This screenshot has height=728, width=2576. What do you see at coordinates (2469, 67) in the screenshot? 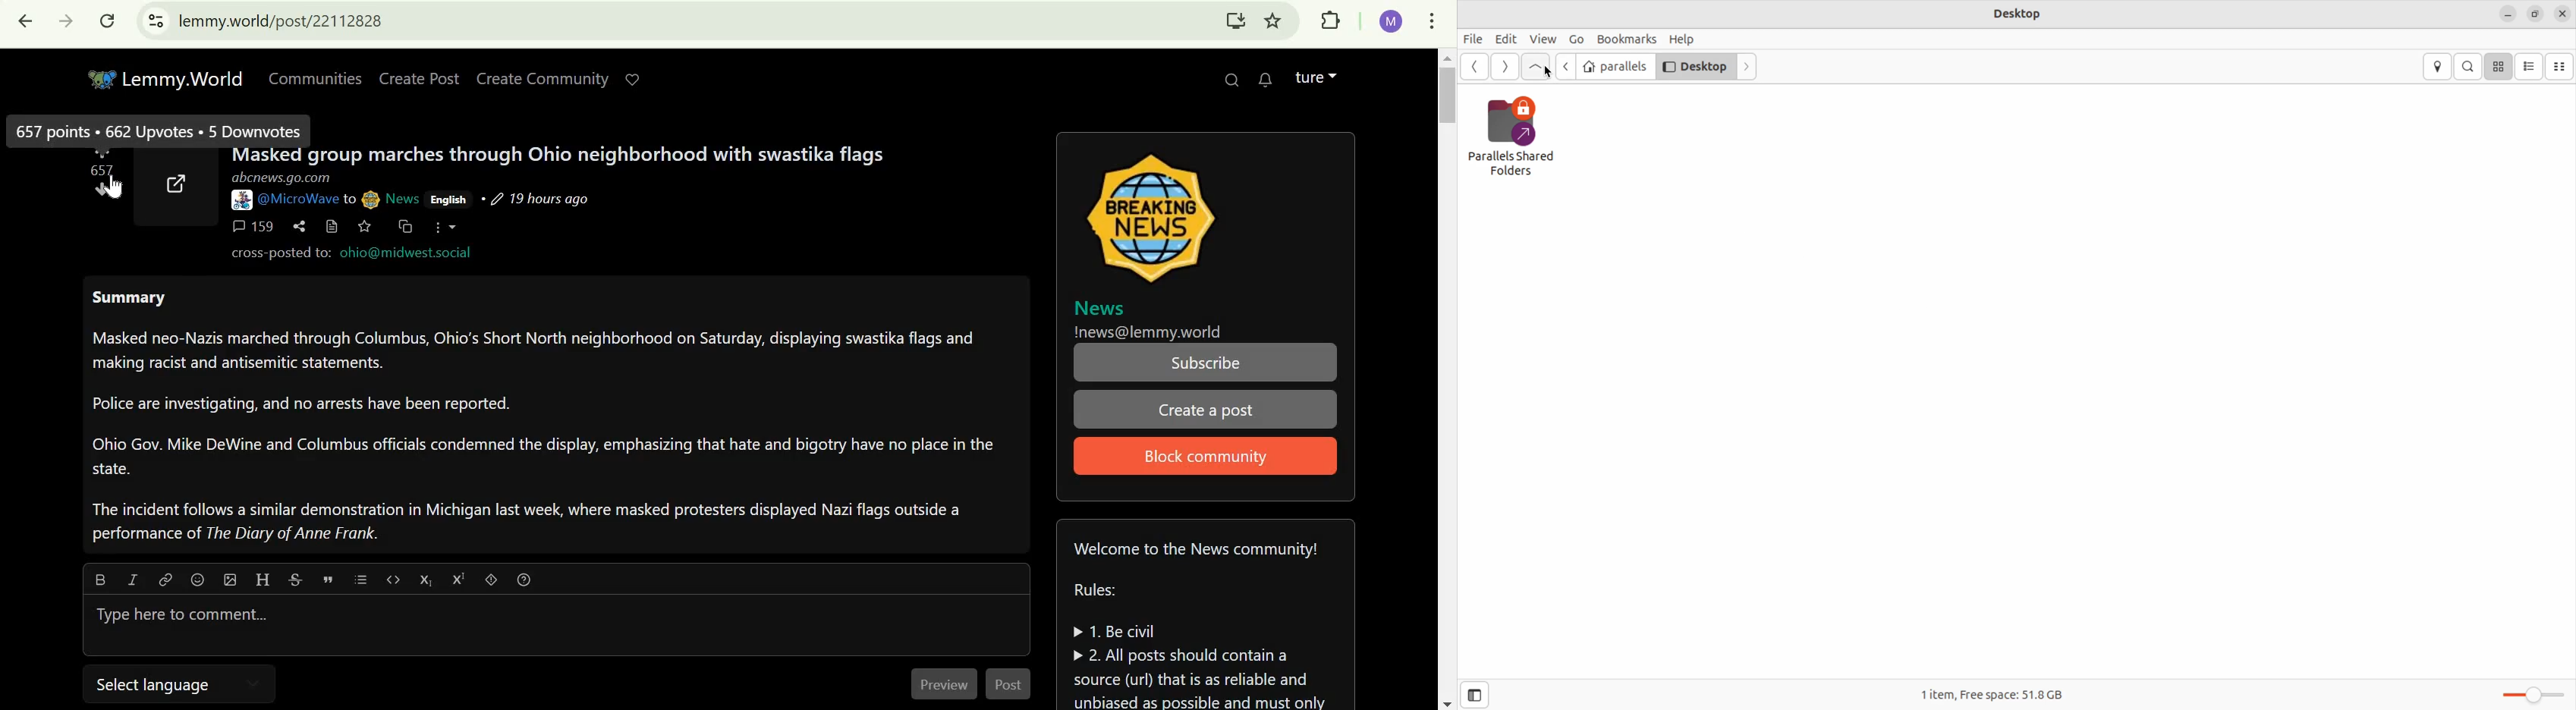
I see `search` at bounding box center [2469, 67].